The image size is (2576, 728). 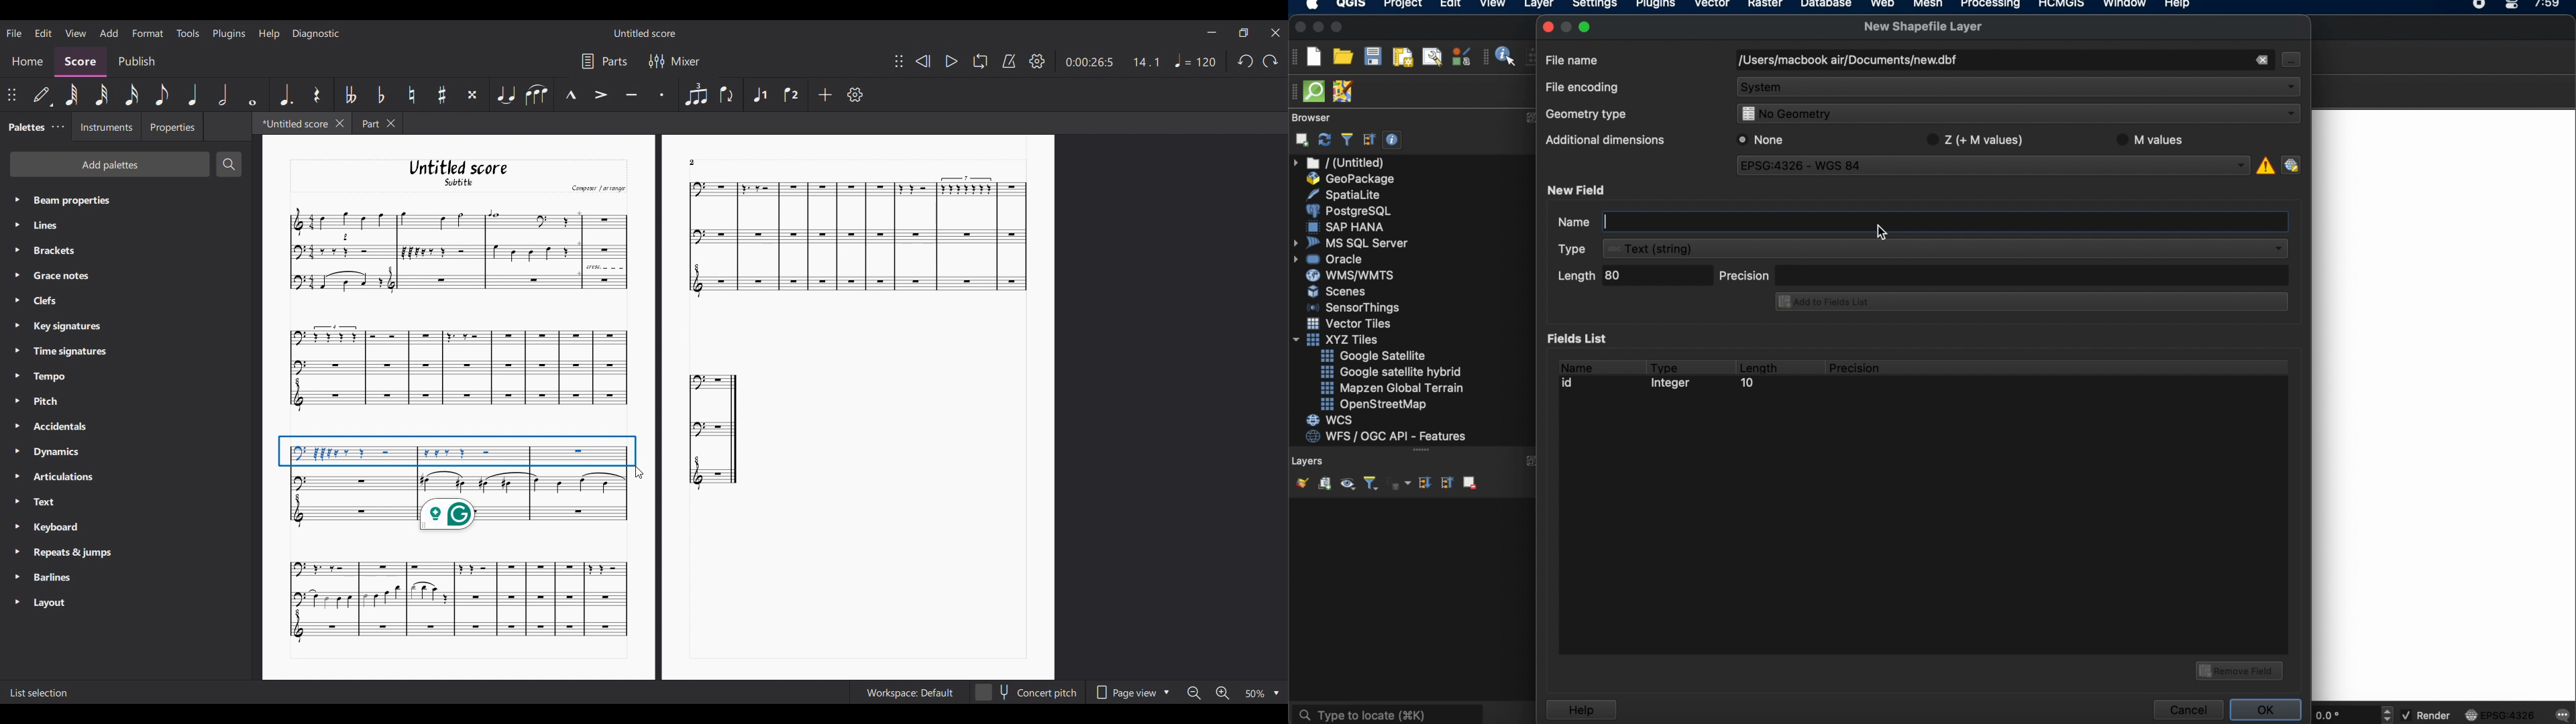 What do you see at coordinates (472, 95) in the screenshot?
I see `Toggle double sharp` at bounding box center [472, 95].